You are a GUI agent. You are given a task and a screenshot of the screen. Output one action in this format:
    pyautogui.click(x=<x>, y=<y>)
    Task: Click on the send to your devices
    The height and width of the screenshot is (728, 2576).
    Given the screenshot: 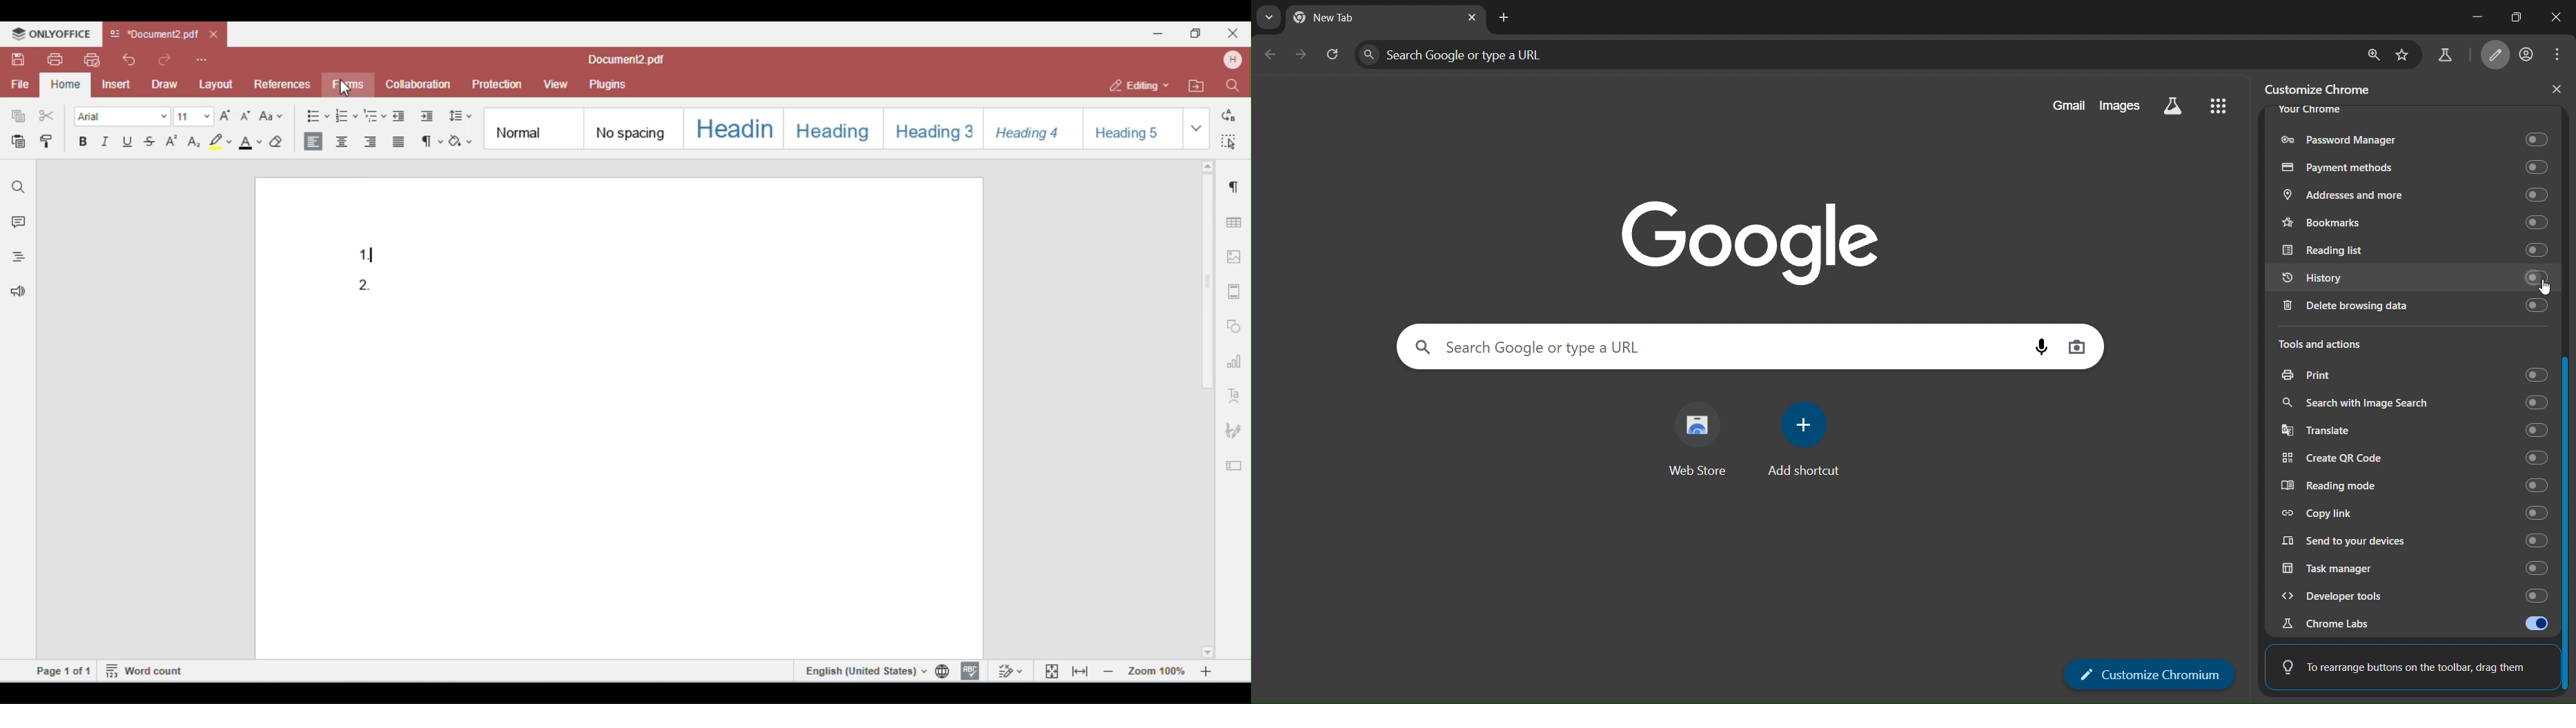 What is the action you would take?
    pyautogui.click(x=2415, y=539)
    